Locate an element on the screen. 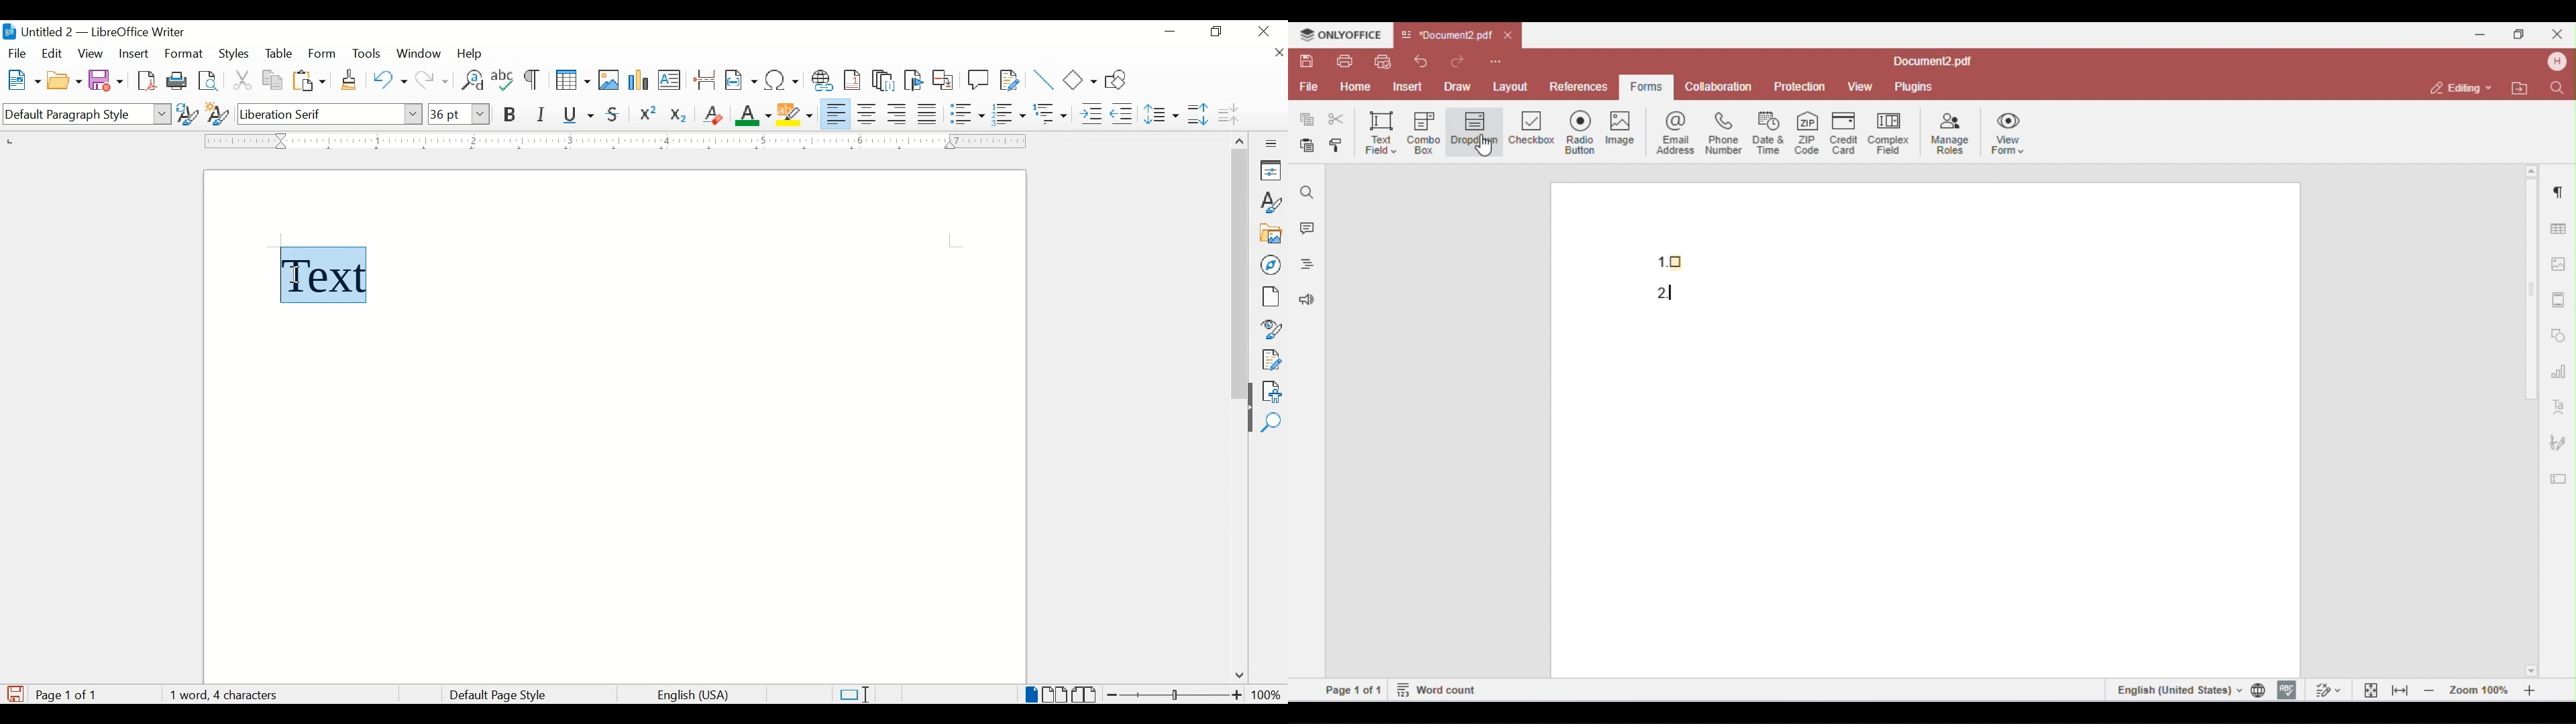  new is located at coordinates (25, 80).